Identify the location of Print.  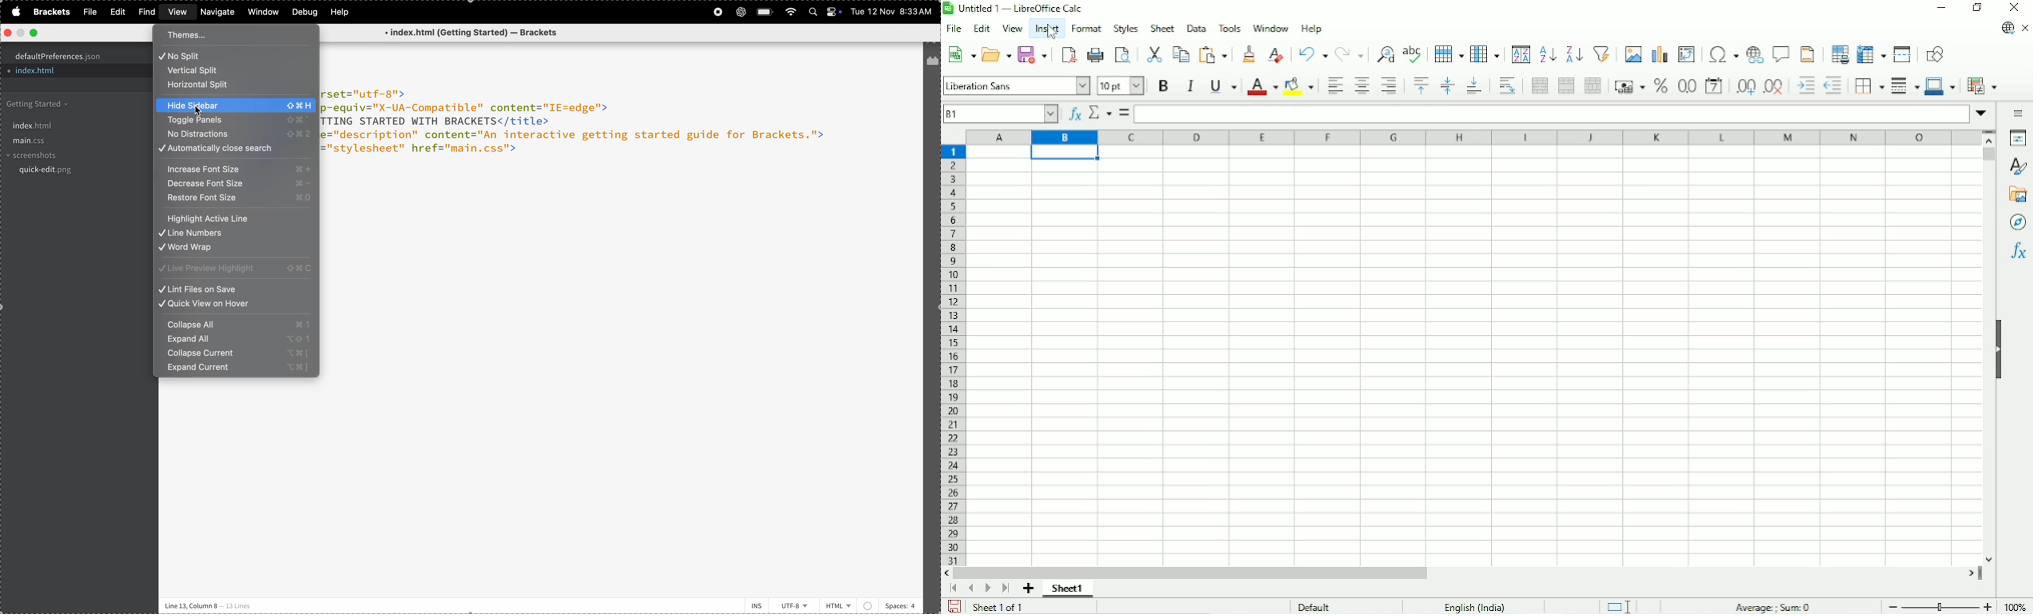
(1096, 54).